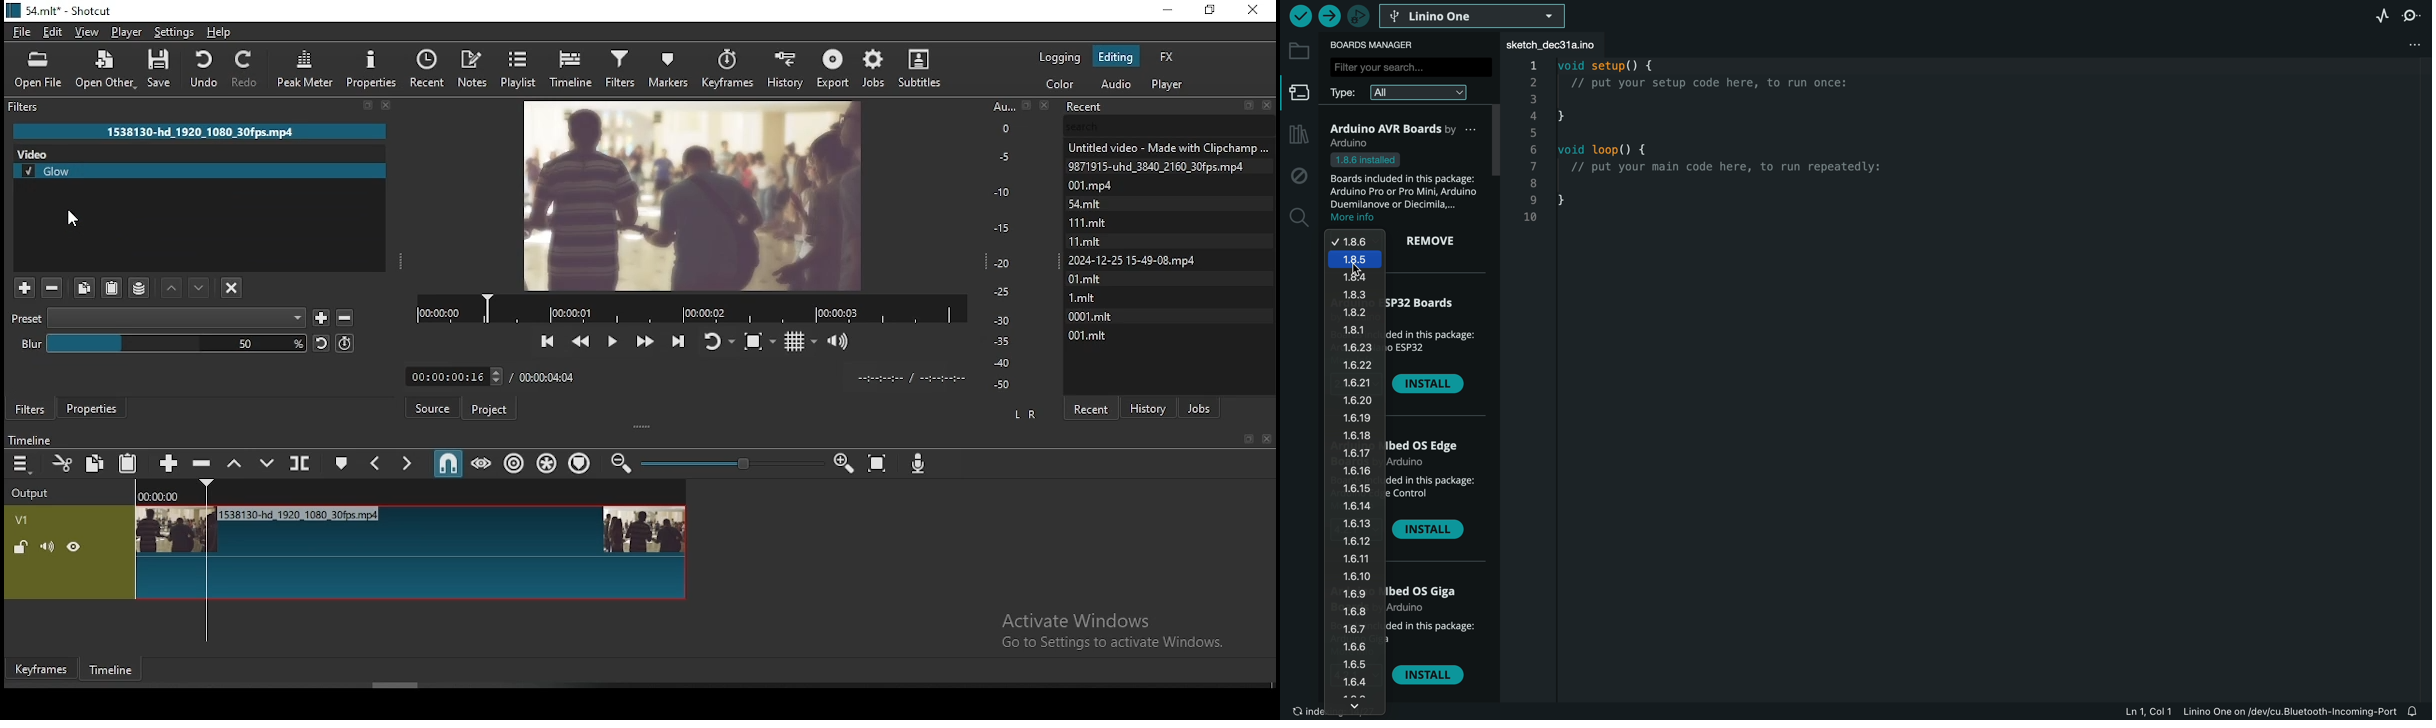  What do you see at coordinates (35, 493) in the screenshot?
I see `Outpur` at bounding box center [35, 493].